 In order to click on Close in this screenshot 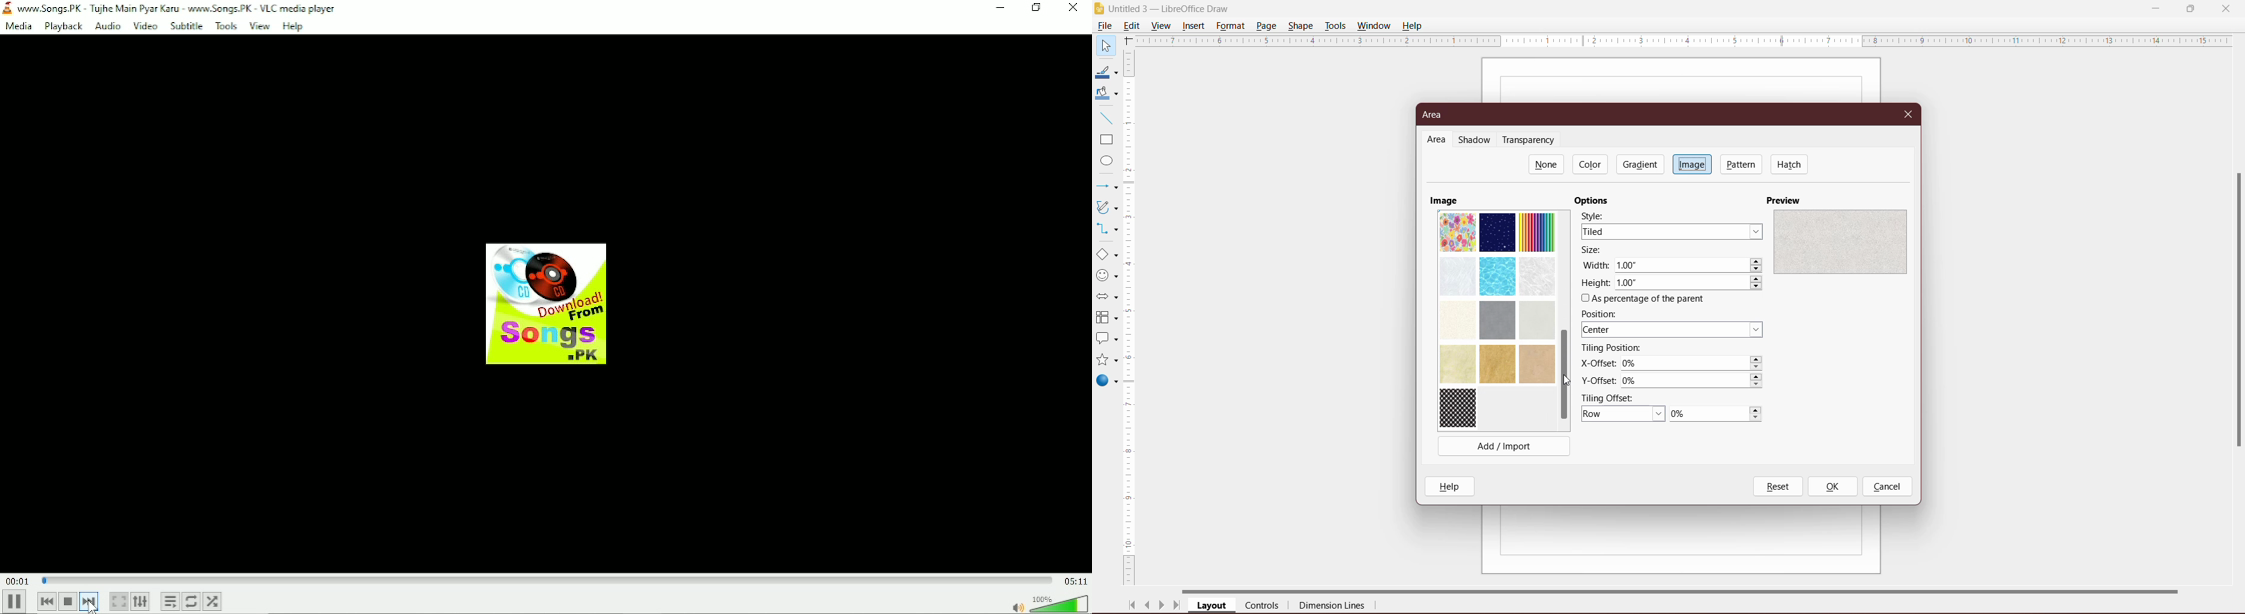, I will do `click(1073, 8)`.